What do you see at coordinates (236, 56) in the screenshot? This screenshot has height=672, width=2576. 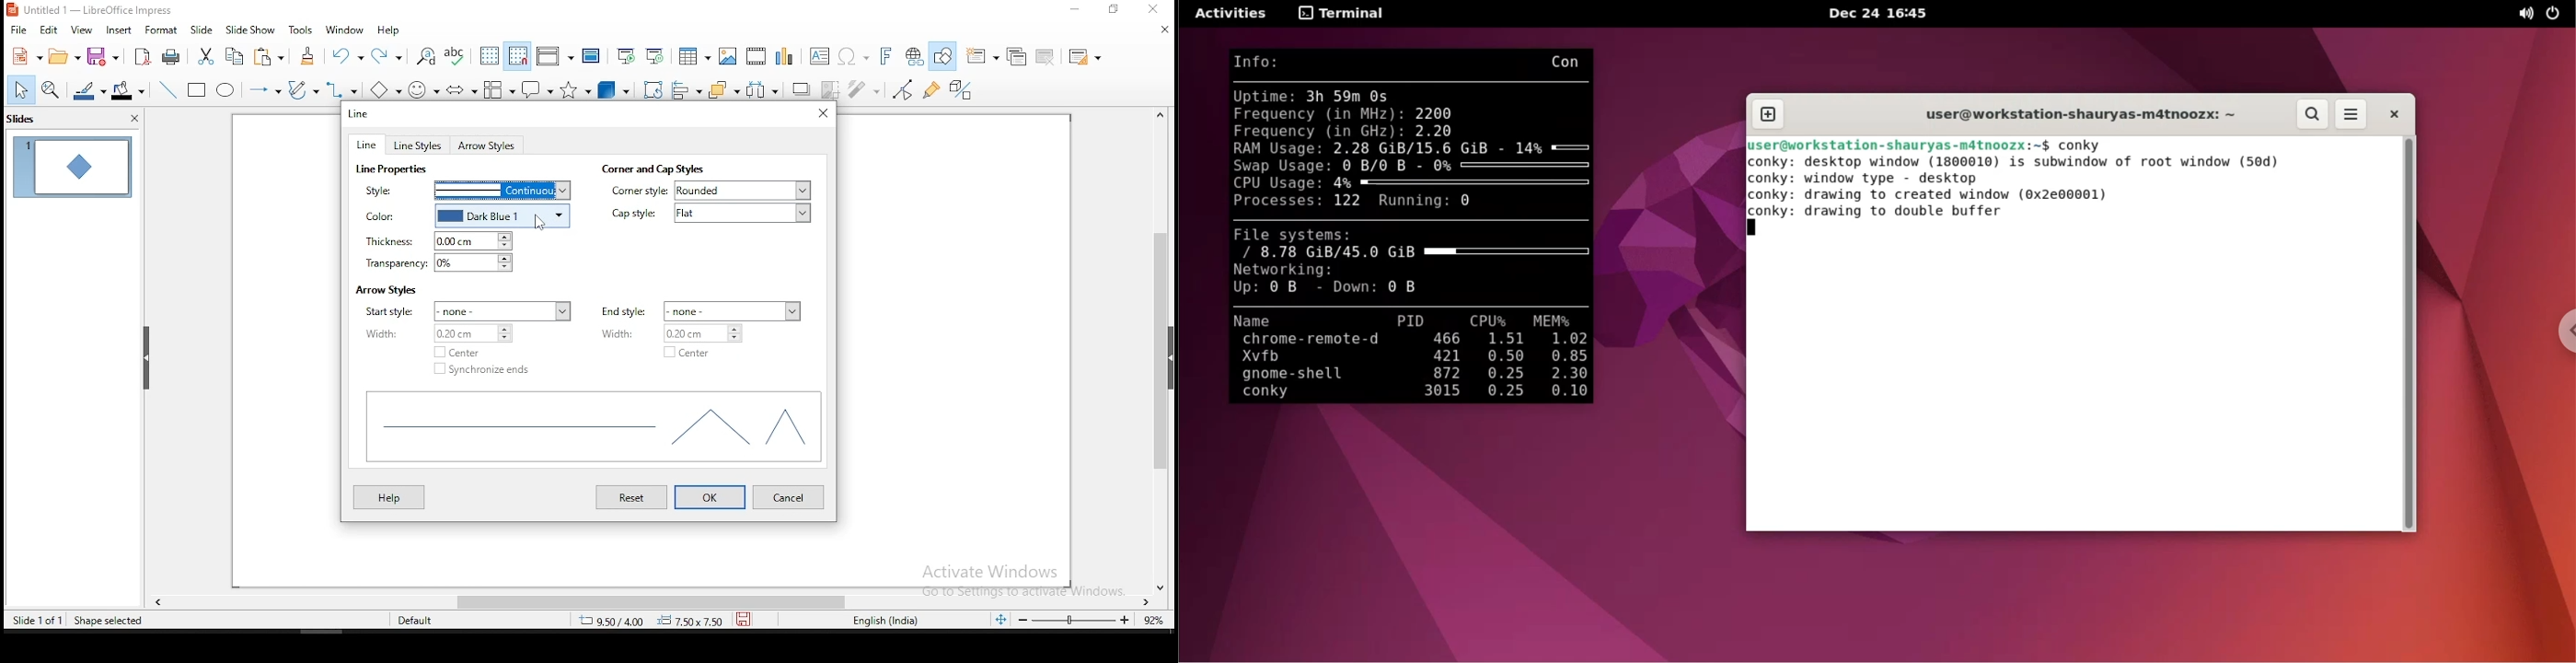 I see `copy` at bounding box center [236, 56].